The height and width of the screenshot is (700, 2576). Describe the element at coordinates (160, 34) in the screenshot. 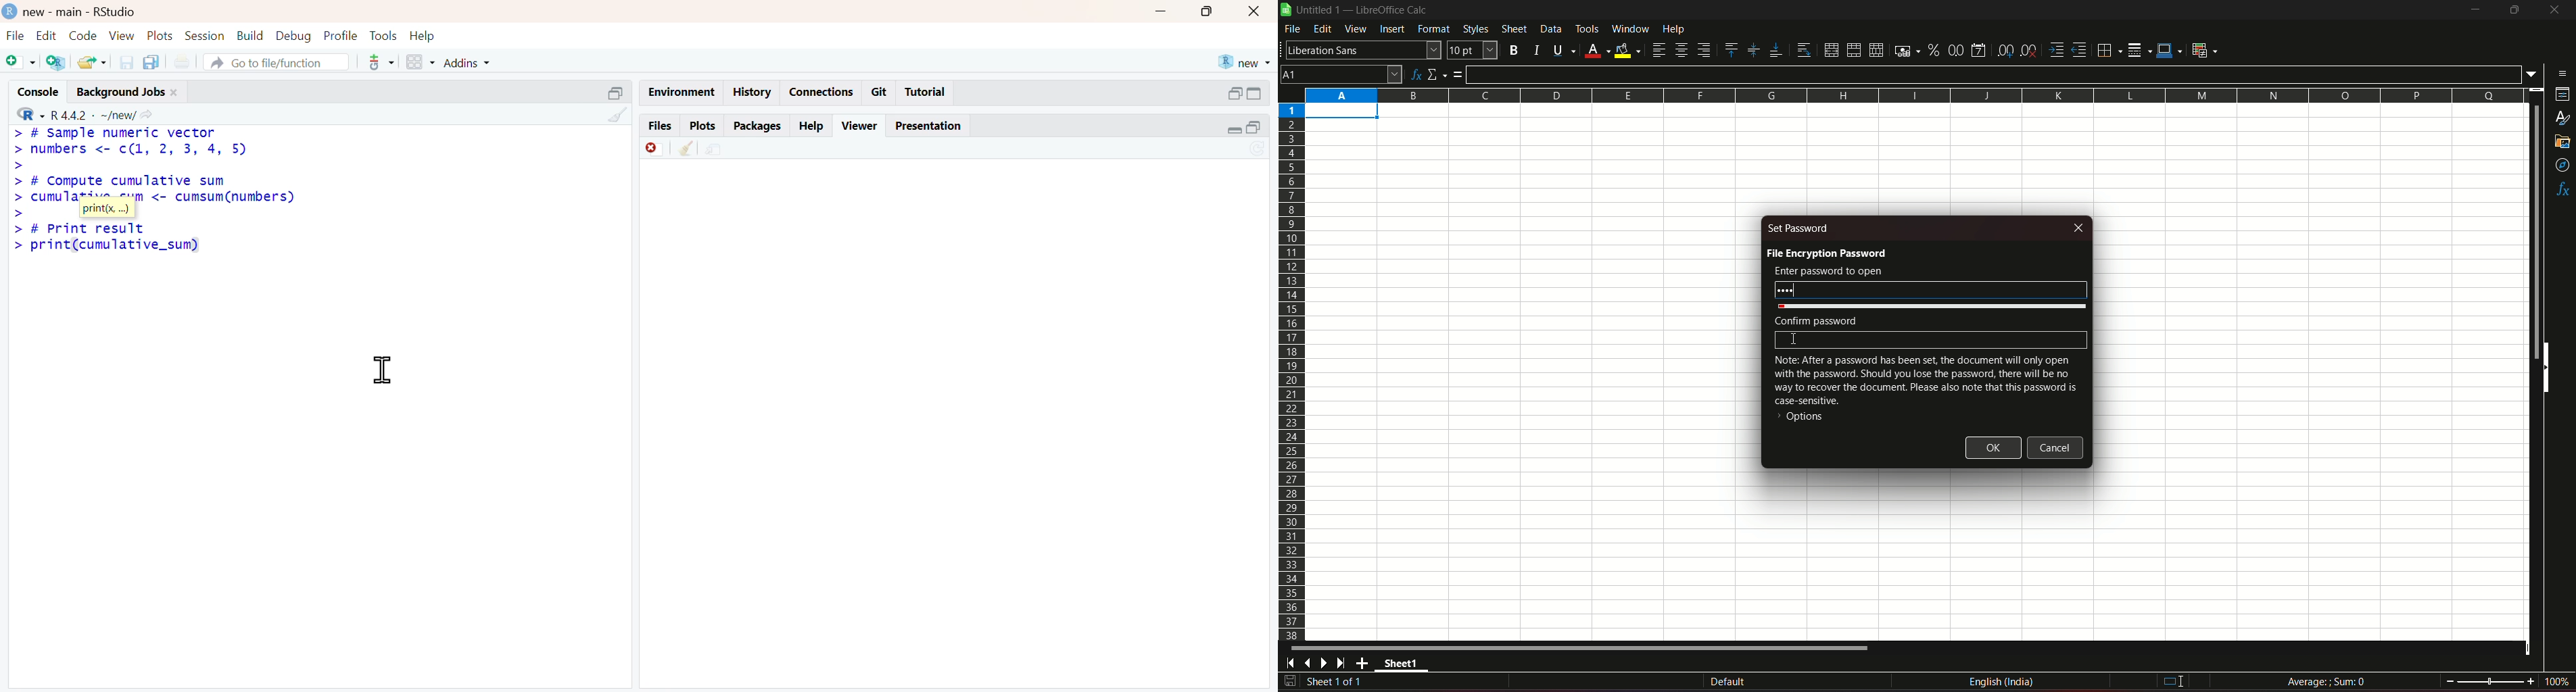

I see `plots` at that location.